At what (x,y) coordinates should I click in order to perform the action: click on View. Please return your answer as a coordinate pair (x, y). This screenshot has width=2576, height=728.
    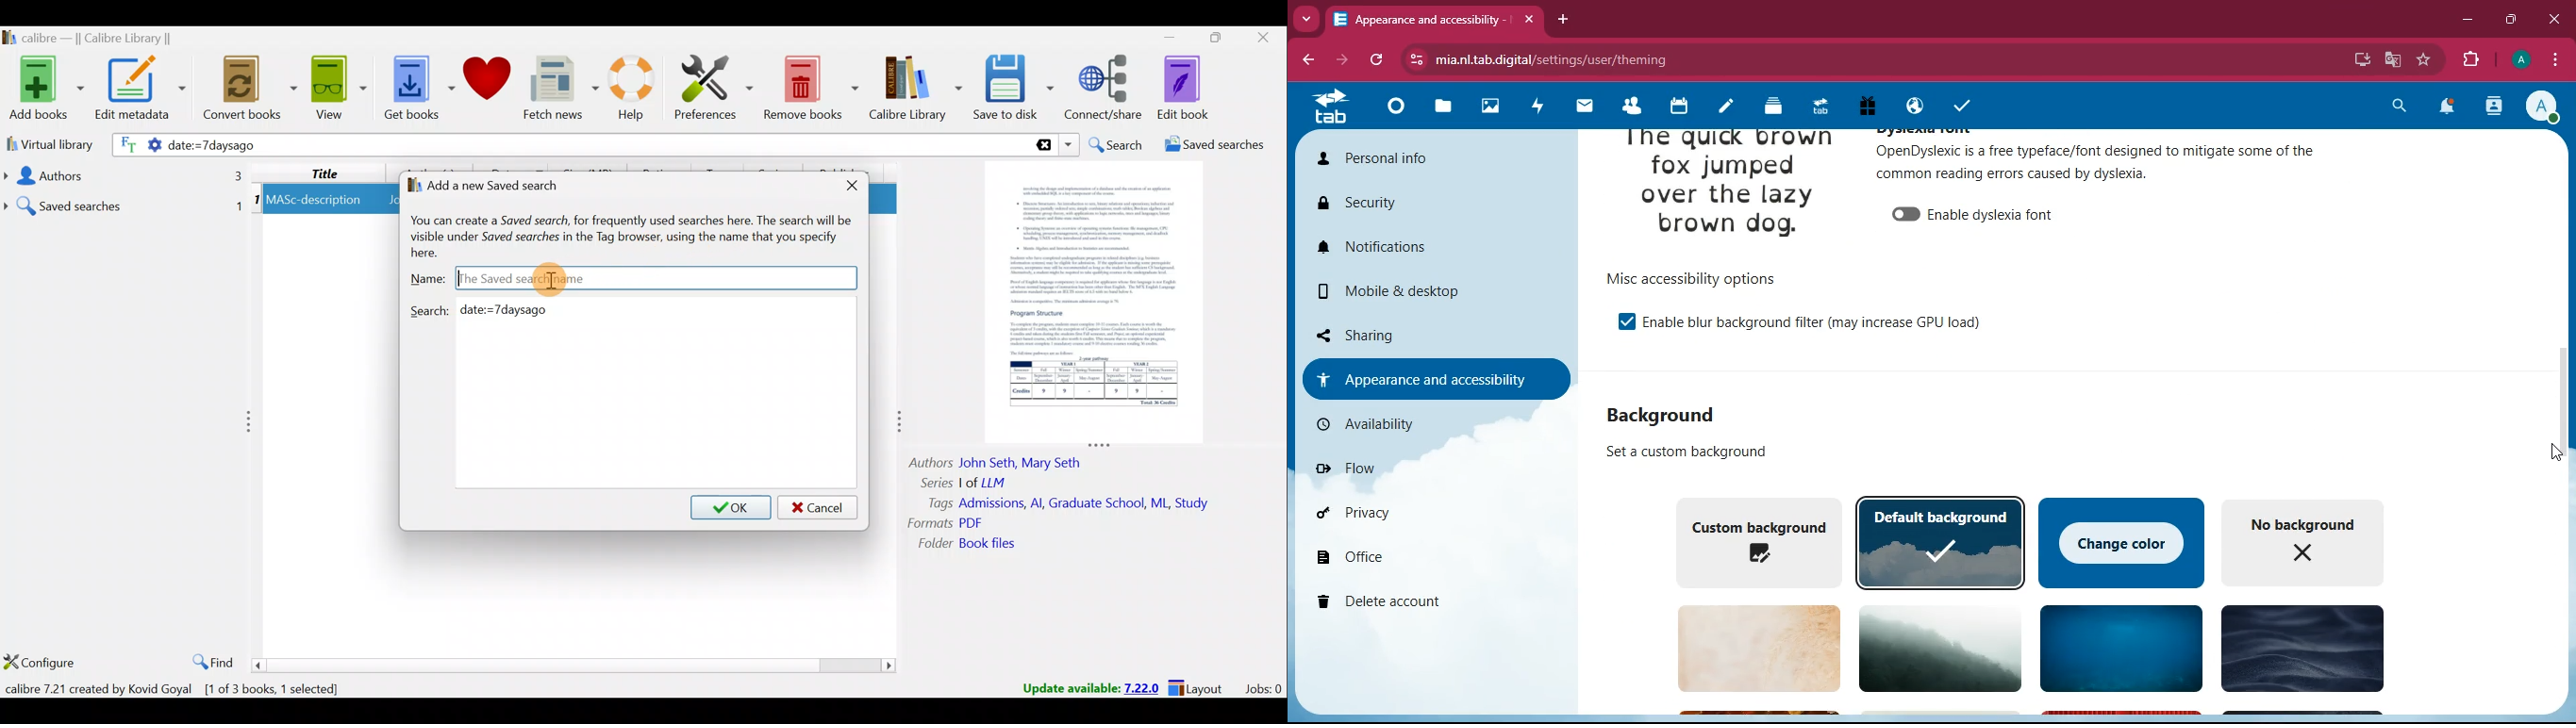
    Looking at the image, I should click on (335, 89).